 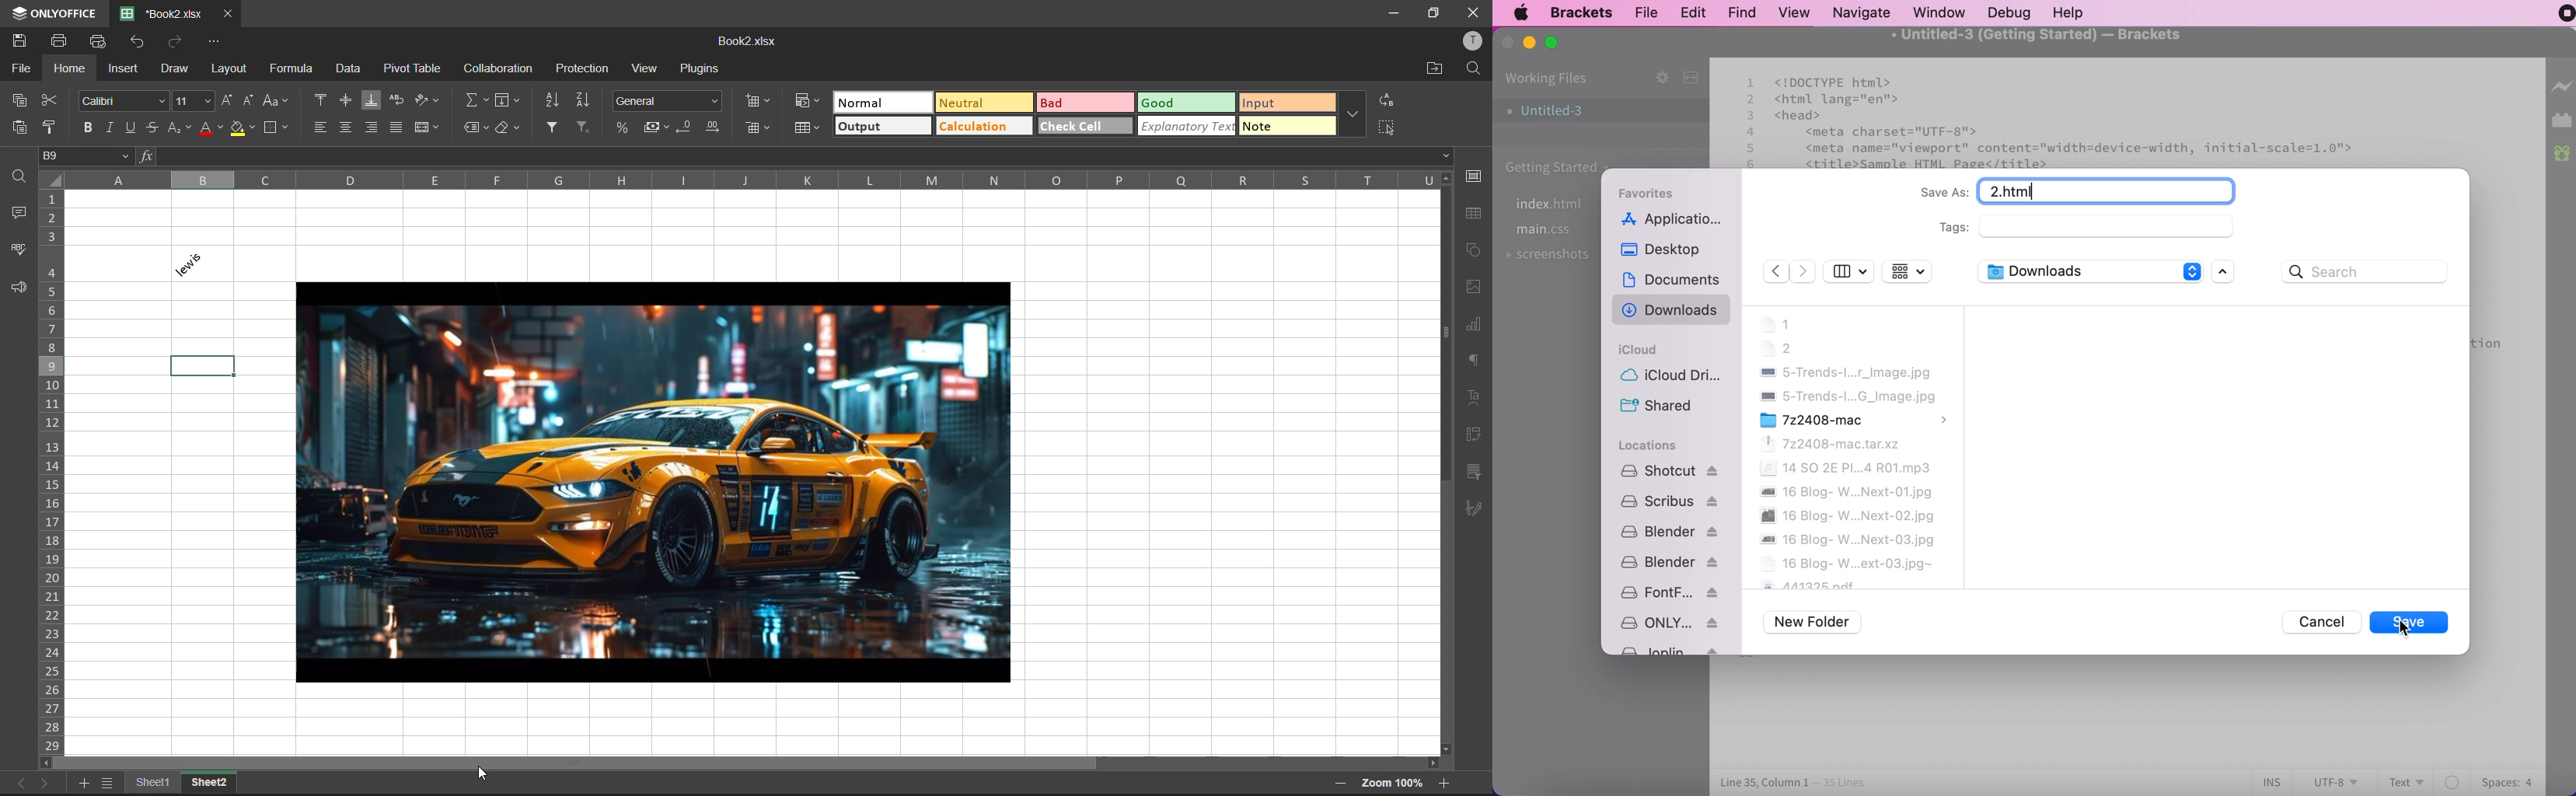 What do you see at coordinates (1776, 324) in the screenshot?
I see `1` at bounding box center [1776, 324].